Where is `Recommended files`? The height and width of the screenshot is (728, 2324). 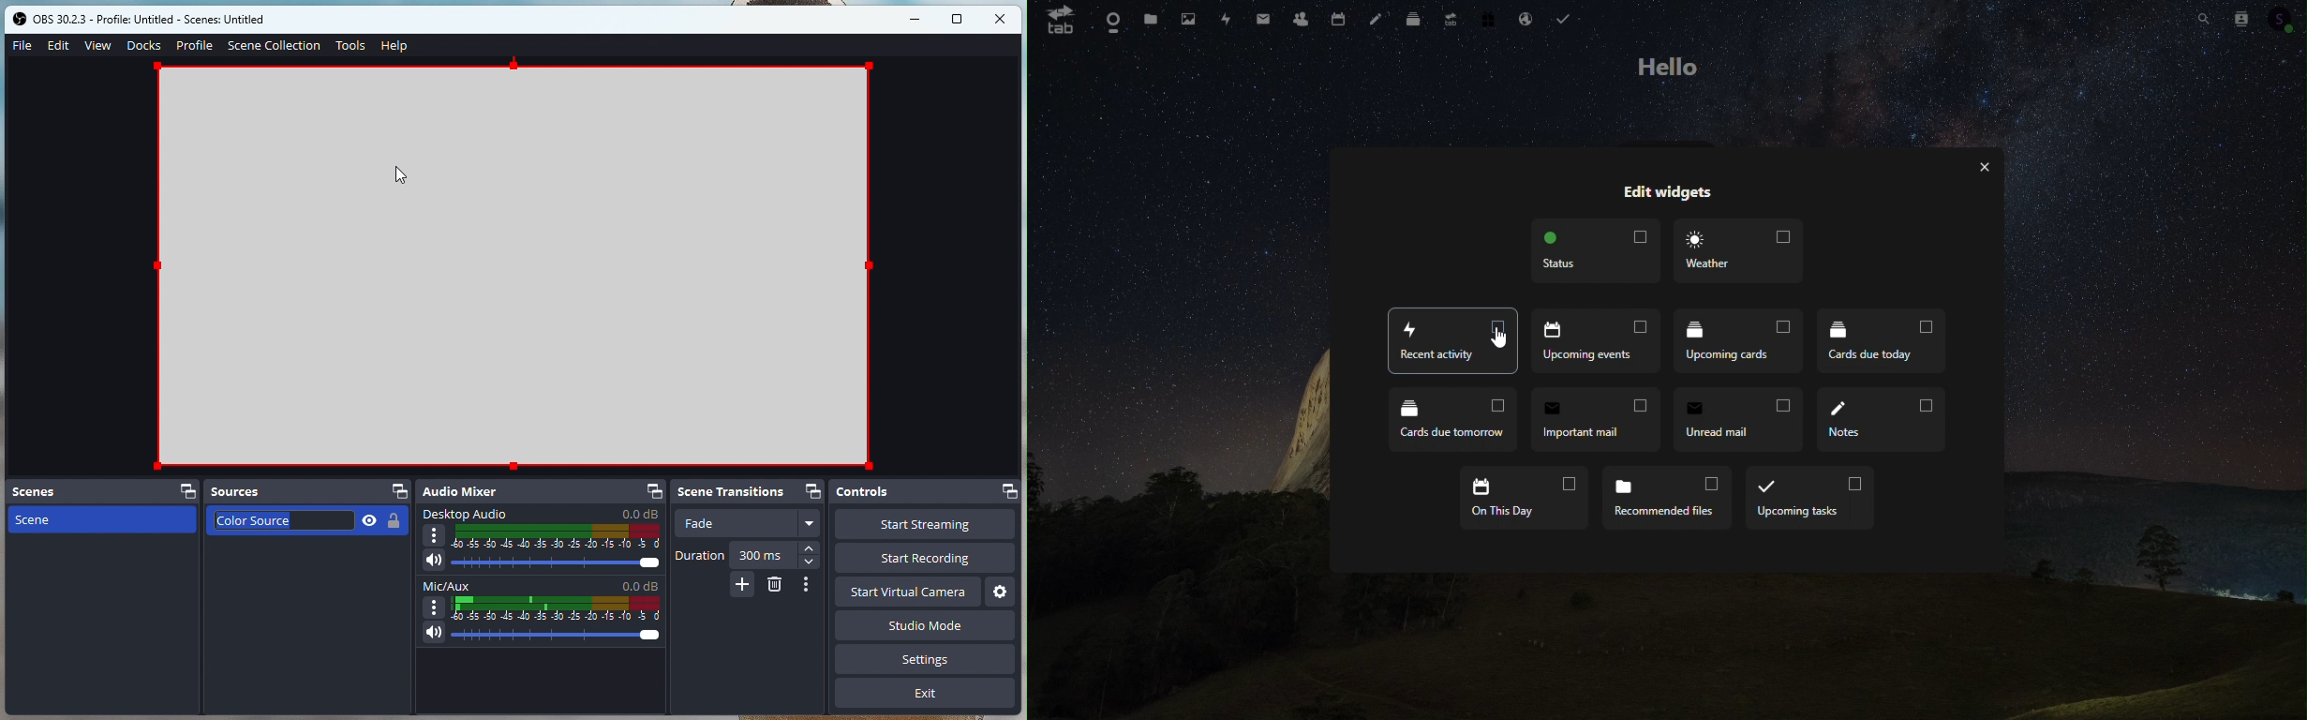
Recommended files is located at coordinates (1669, 500).